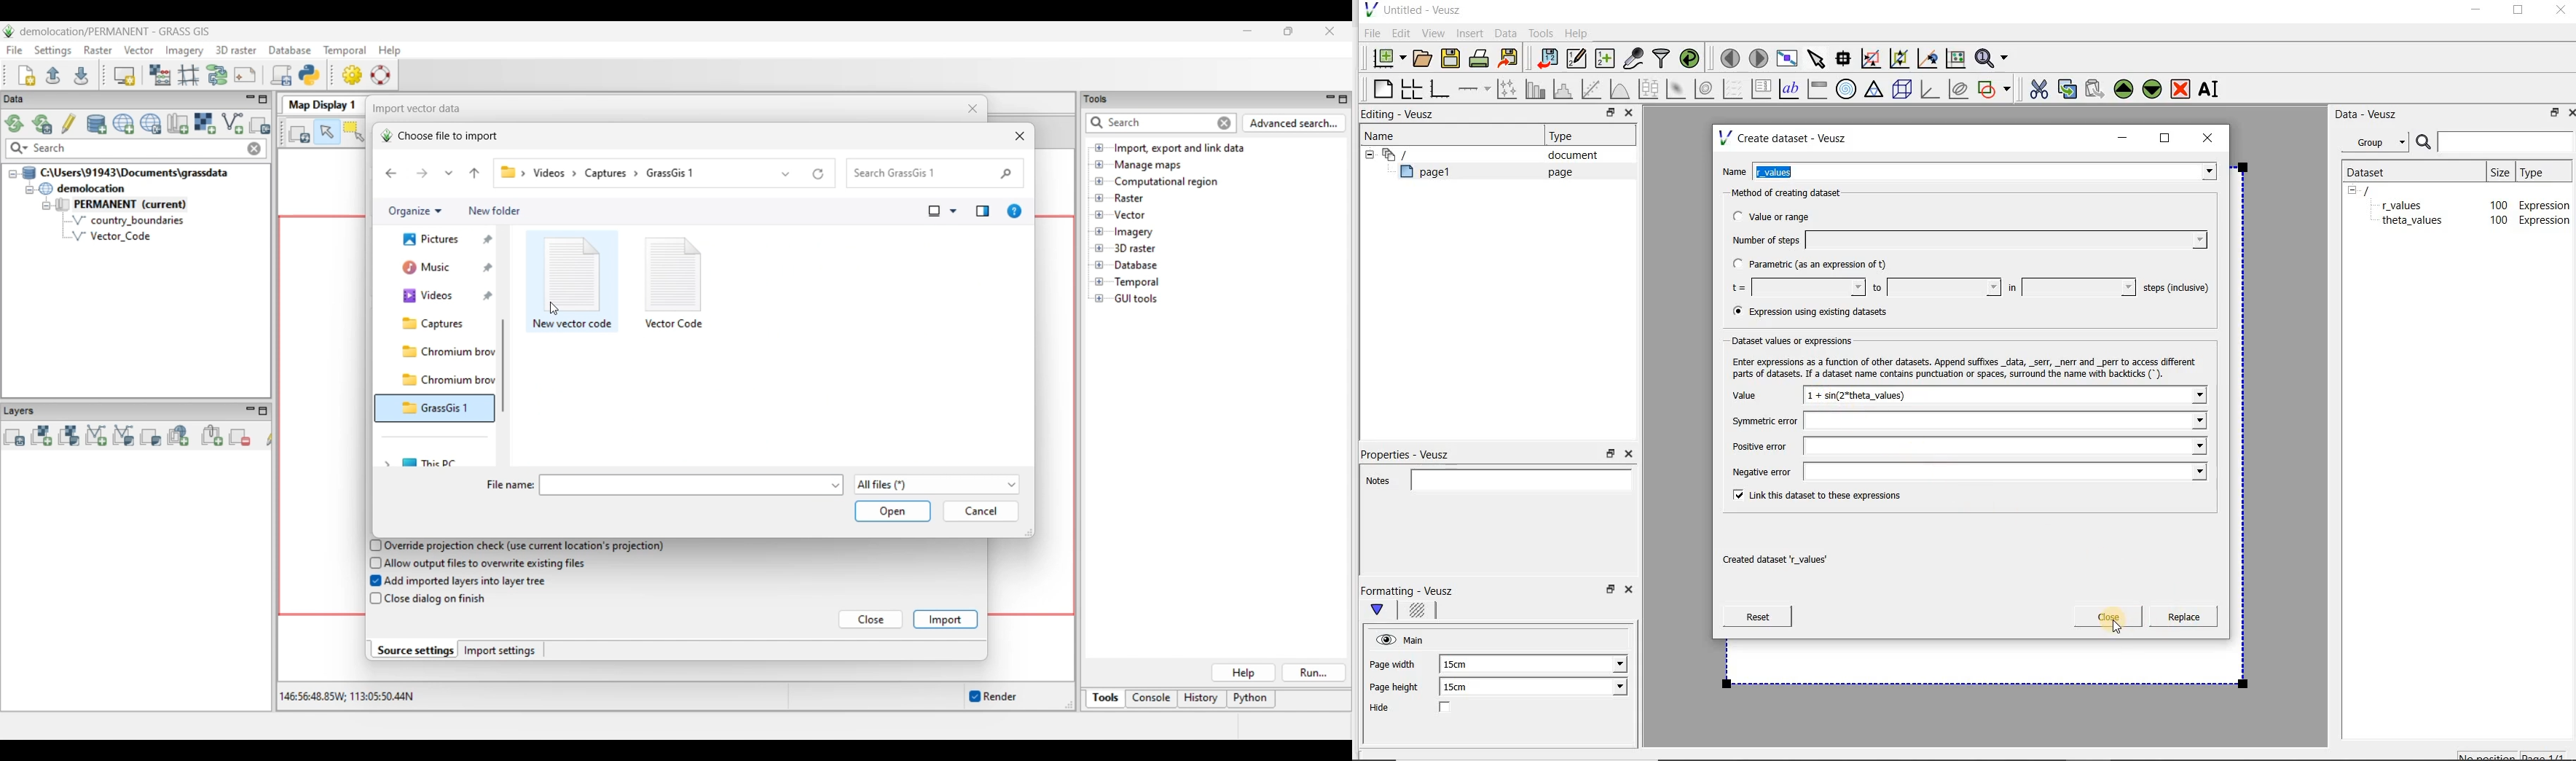 The width and height of the screenshot is (2576, 784). I want to click on save the document, so click(1454, 59).